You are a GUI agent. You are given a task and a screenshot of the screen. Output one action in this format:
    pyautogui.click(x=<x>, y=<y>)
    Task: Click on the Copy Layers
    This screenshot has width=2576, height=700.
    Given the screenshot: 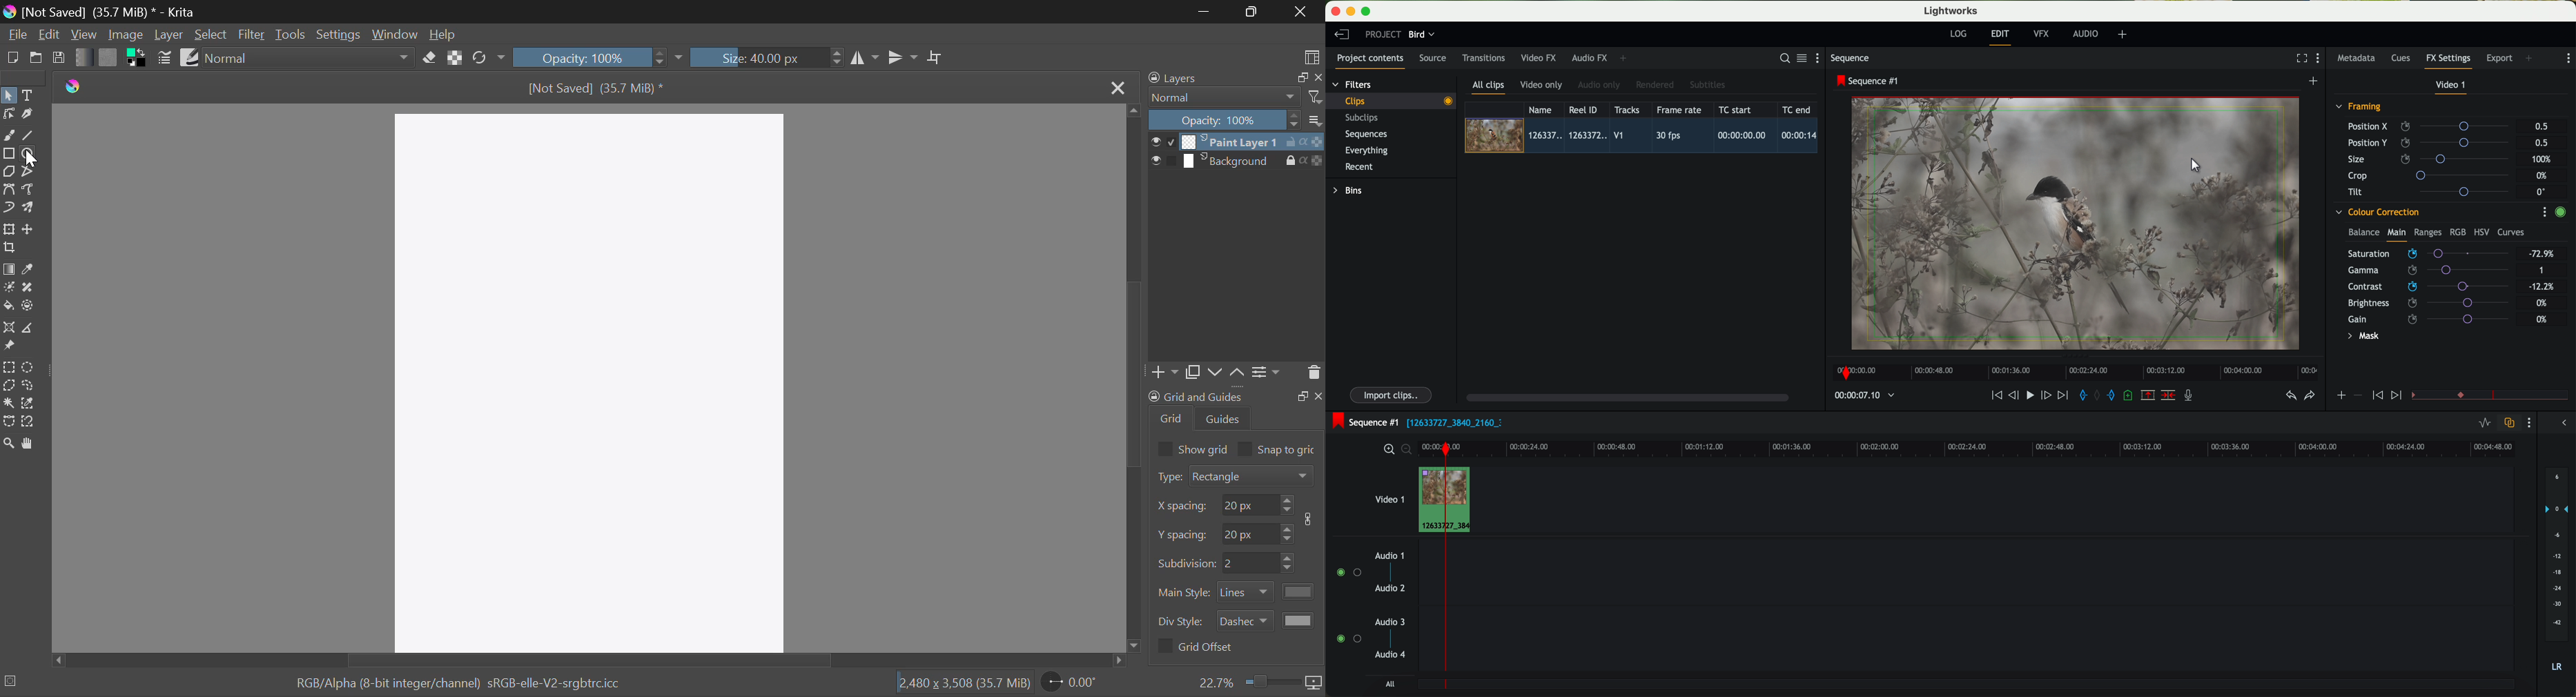 What is the action you would take?
    pyautogui.click(x=1194, y=373)
    